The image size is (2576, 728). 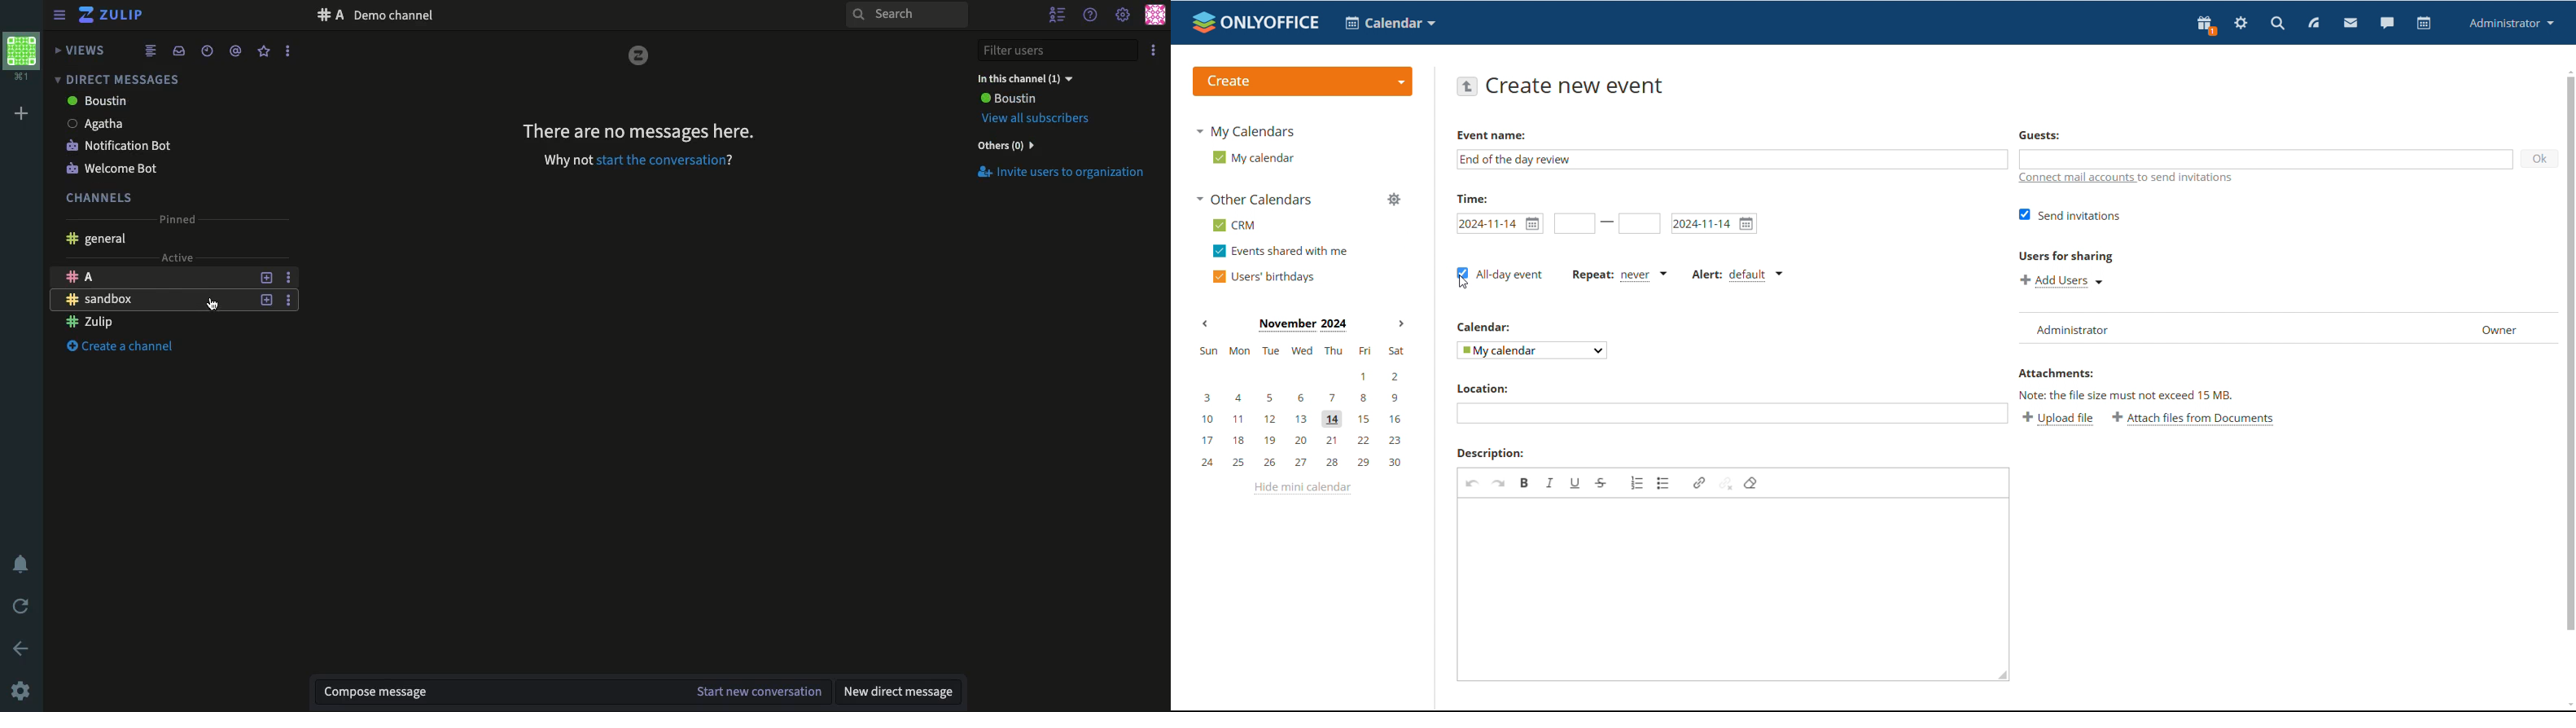 What do you see at coordinates (1122, 16) in the screenshot?
I see `Settings ` at bounding box center [1122, 16].